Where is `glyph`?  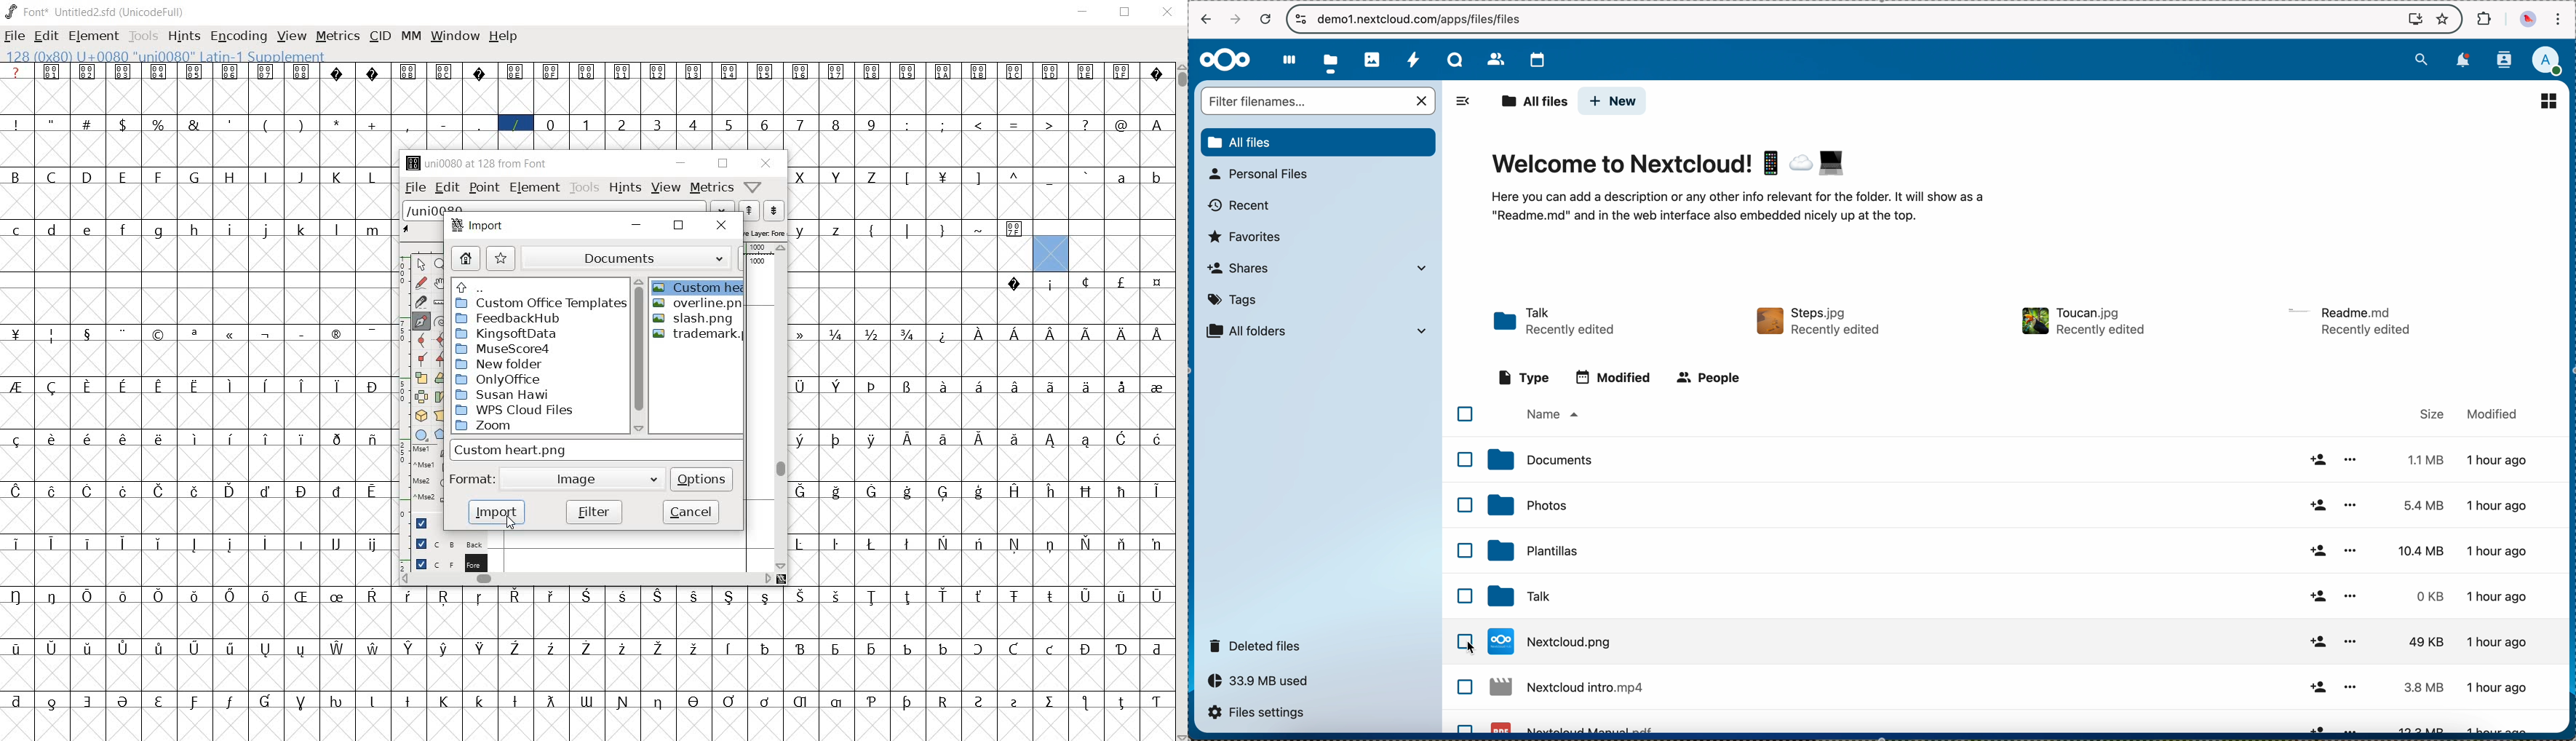 glyph is located at coordinates (231, 230).